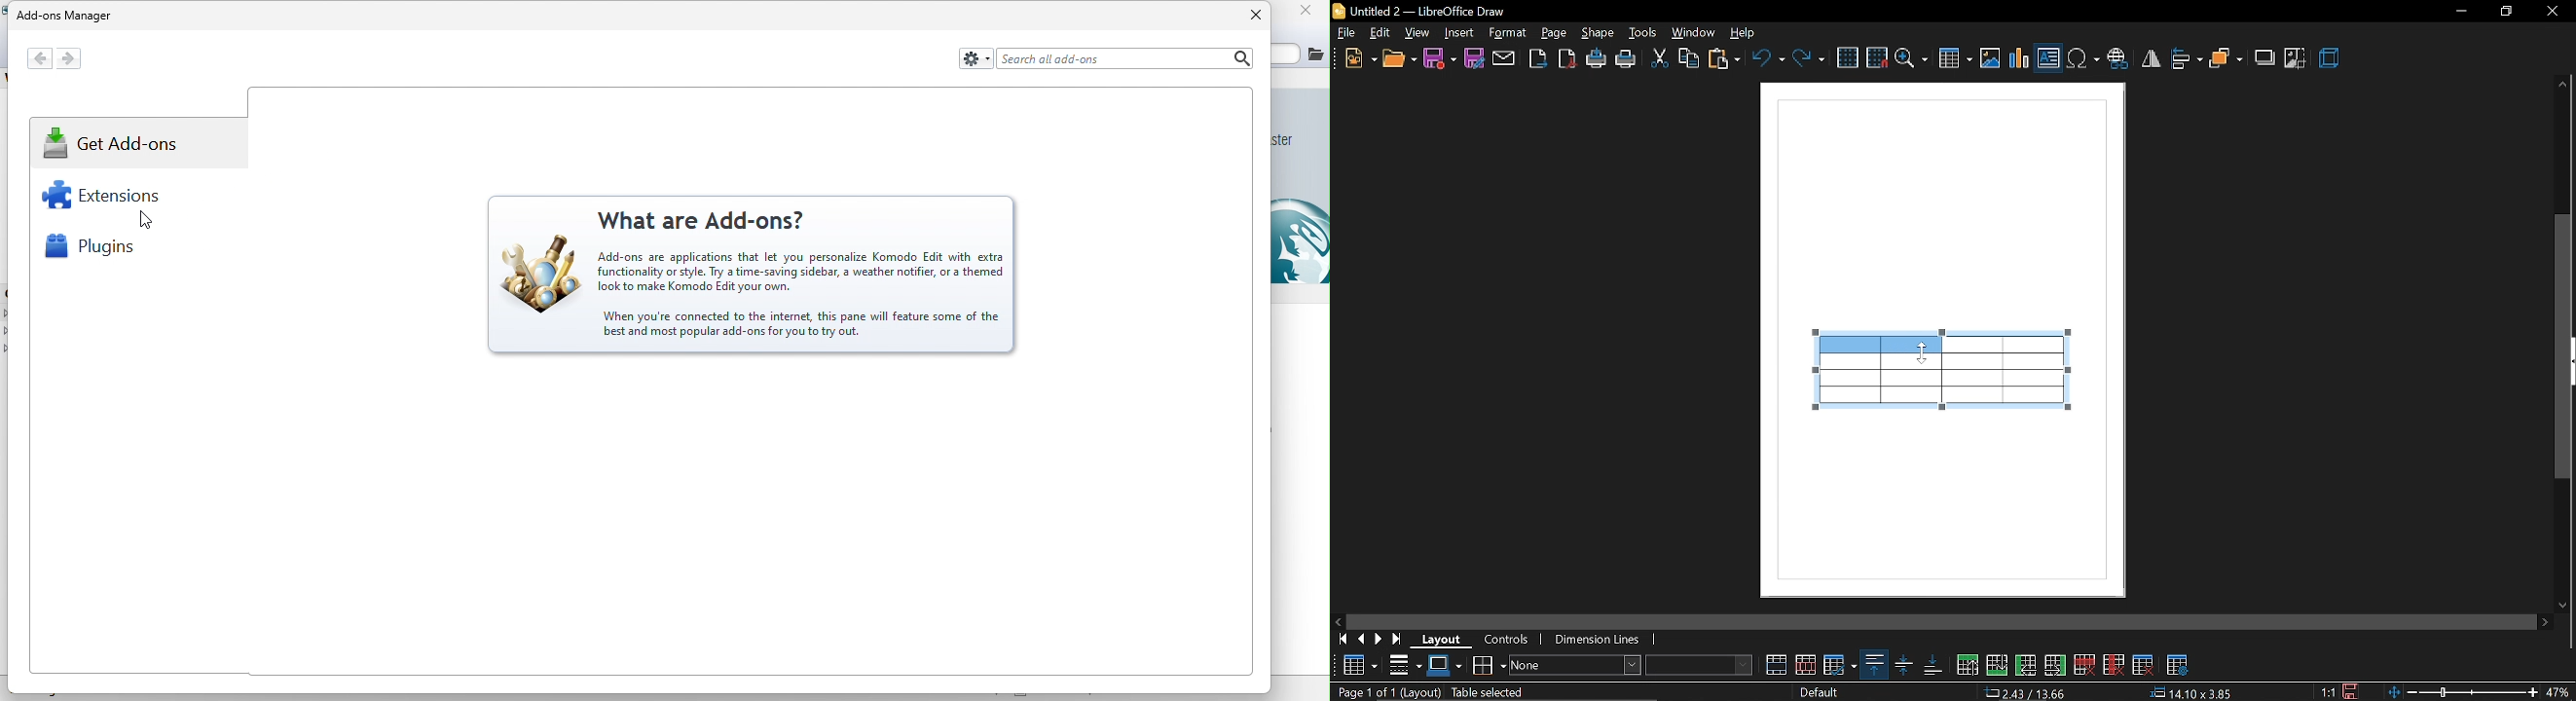 This screenshot has width=2576, height=728. I want to click on zoom change, so click(2461, 693).